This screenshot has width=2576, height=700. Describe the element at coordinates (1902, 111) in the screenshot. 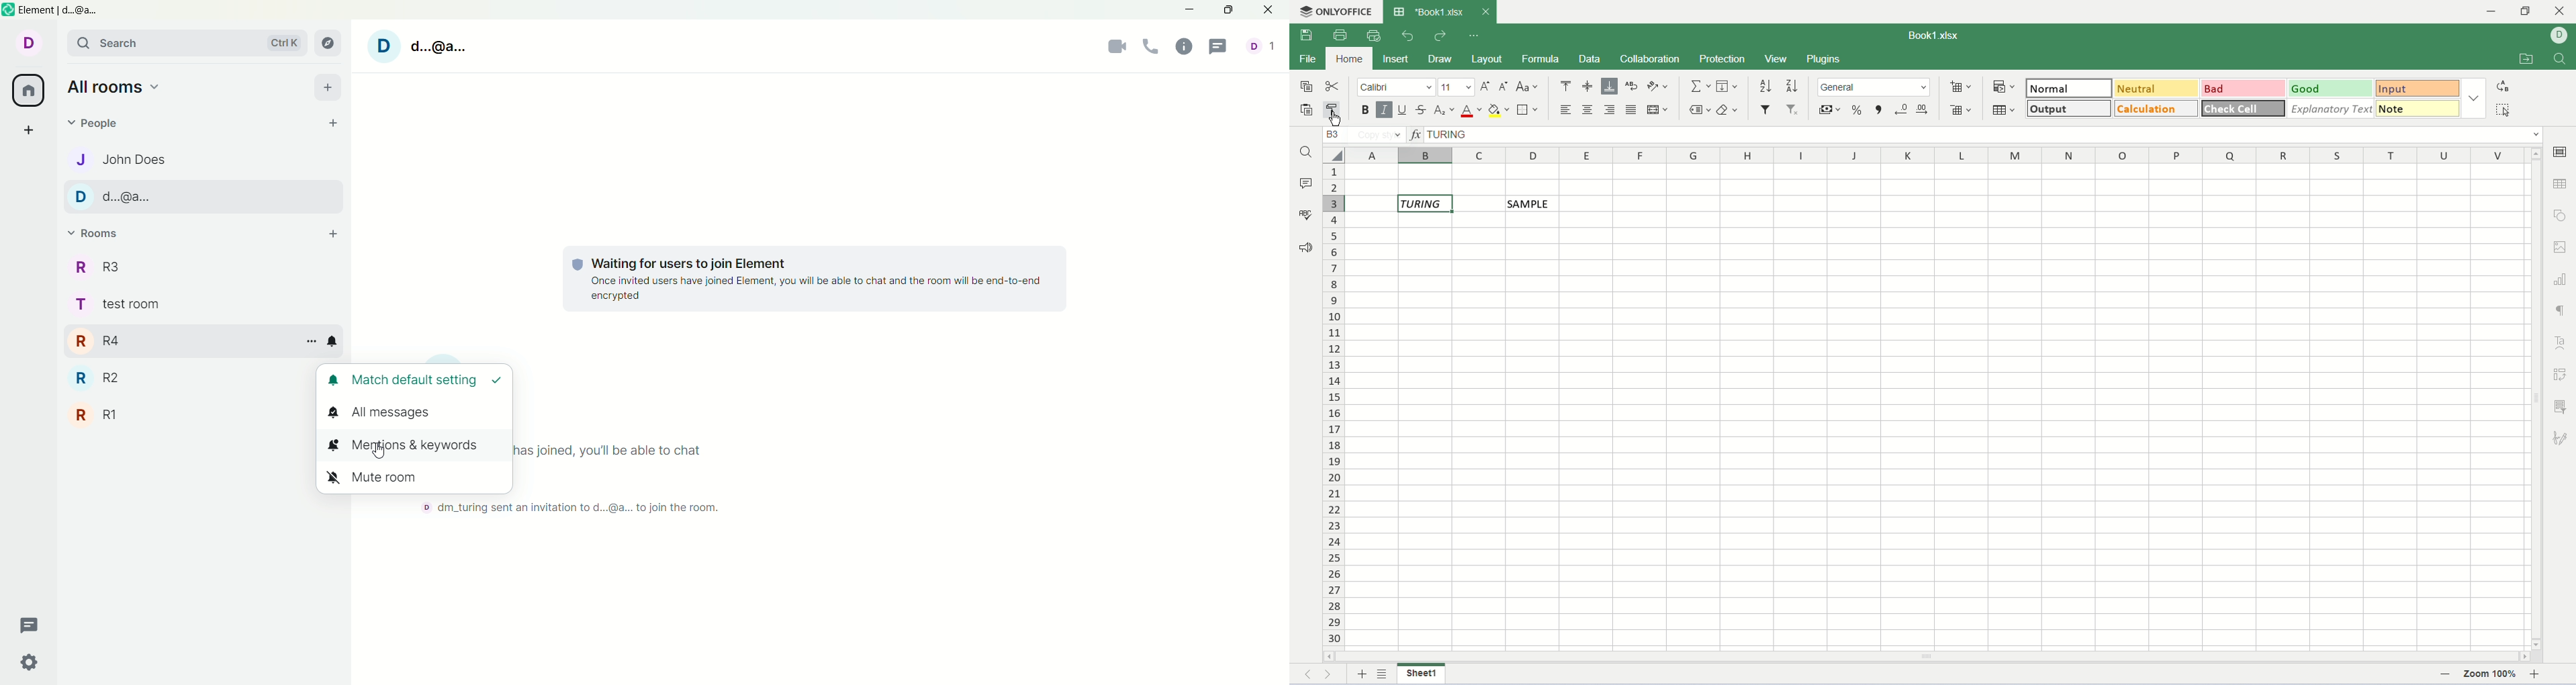

I see `decrease decimal` at that location.